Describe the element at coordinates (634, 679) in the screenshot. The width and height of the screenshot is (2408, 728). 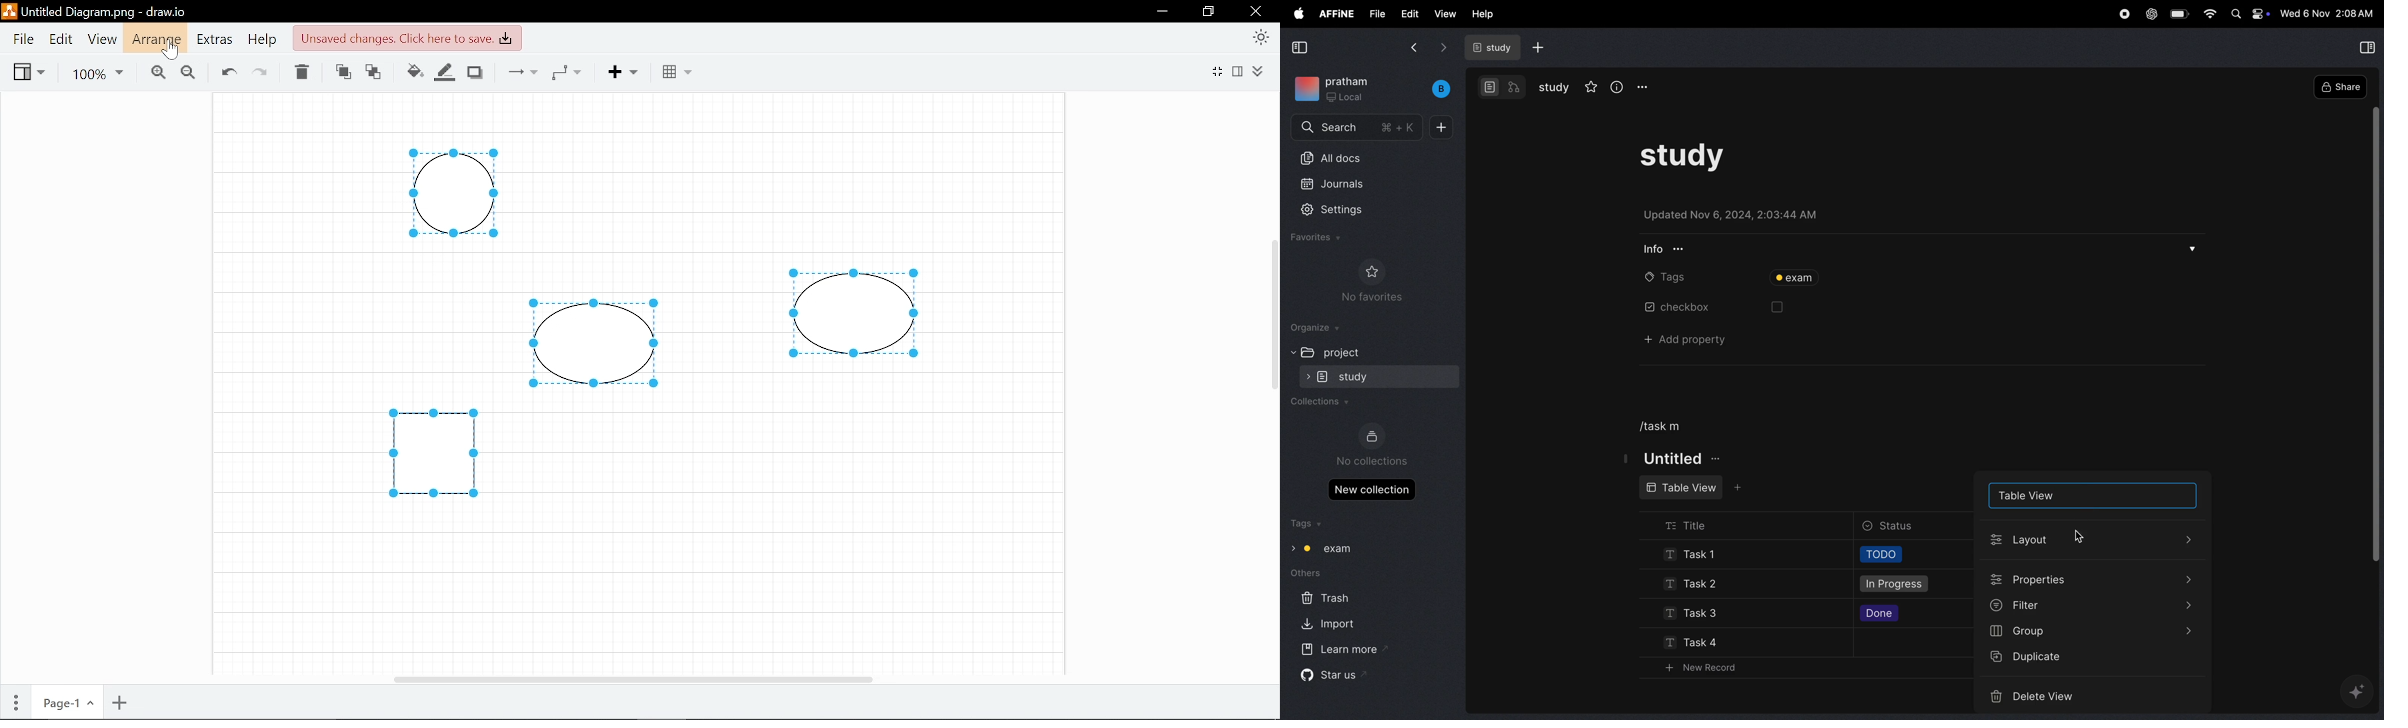
I see `Horizontal scrollbar` at that location.